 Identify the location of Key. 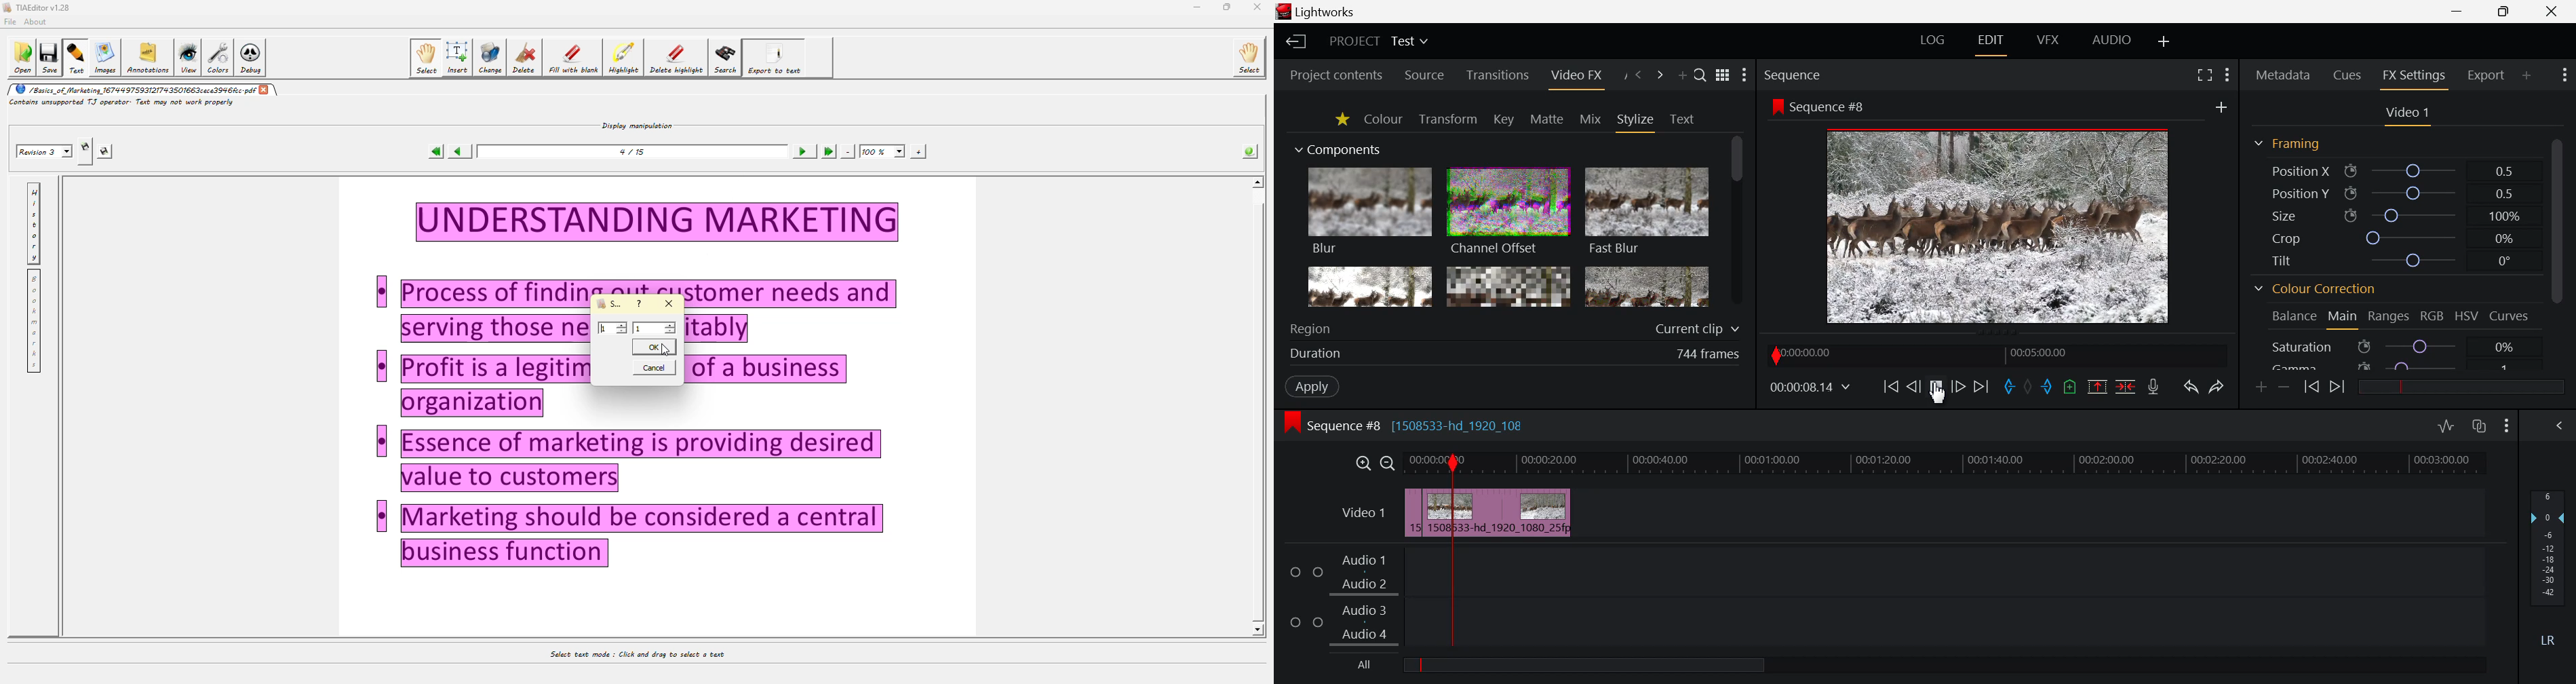
(1503, 119).